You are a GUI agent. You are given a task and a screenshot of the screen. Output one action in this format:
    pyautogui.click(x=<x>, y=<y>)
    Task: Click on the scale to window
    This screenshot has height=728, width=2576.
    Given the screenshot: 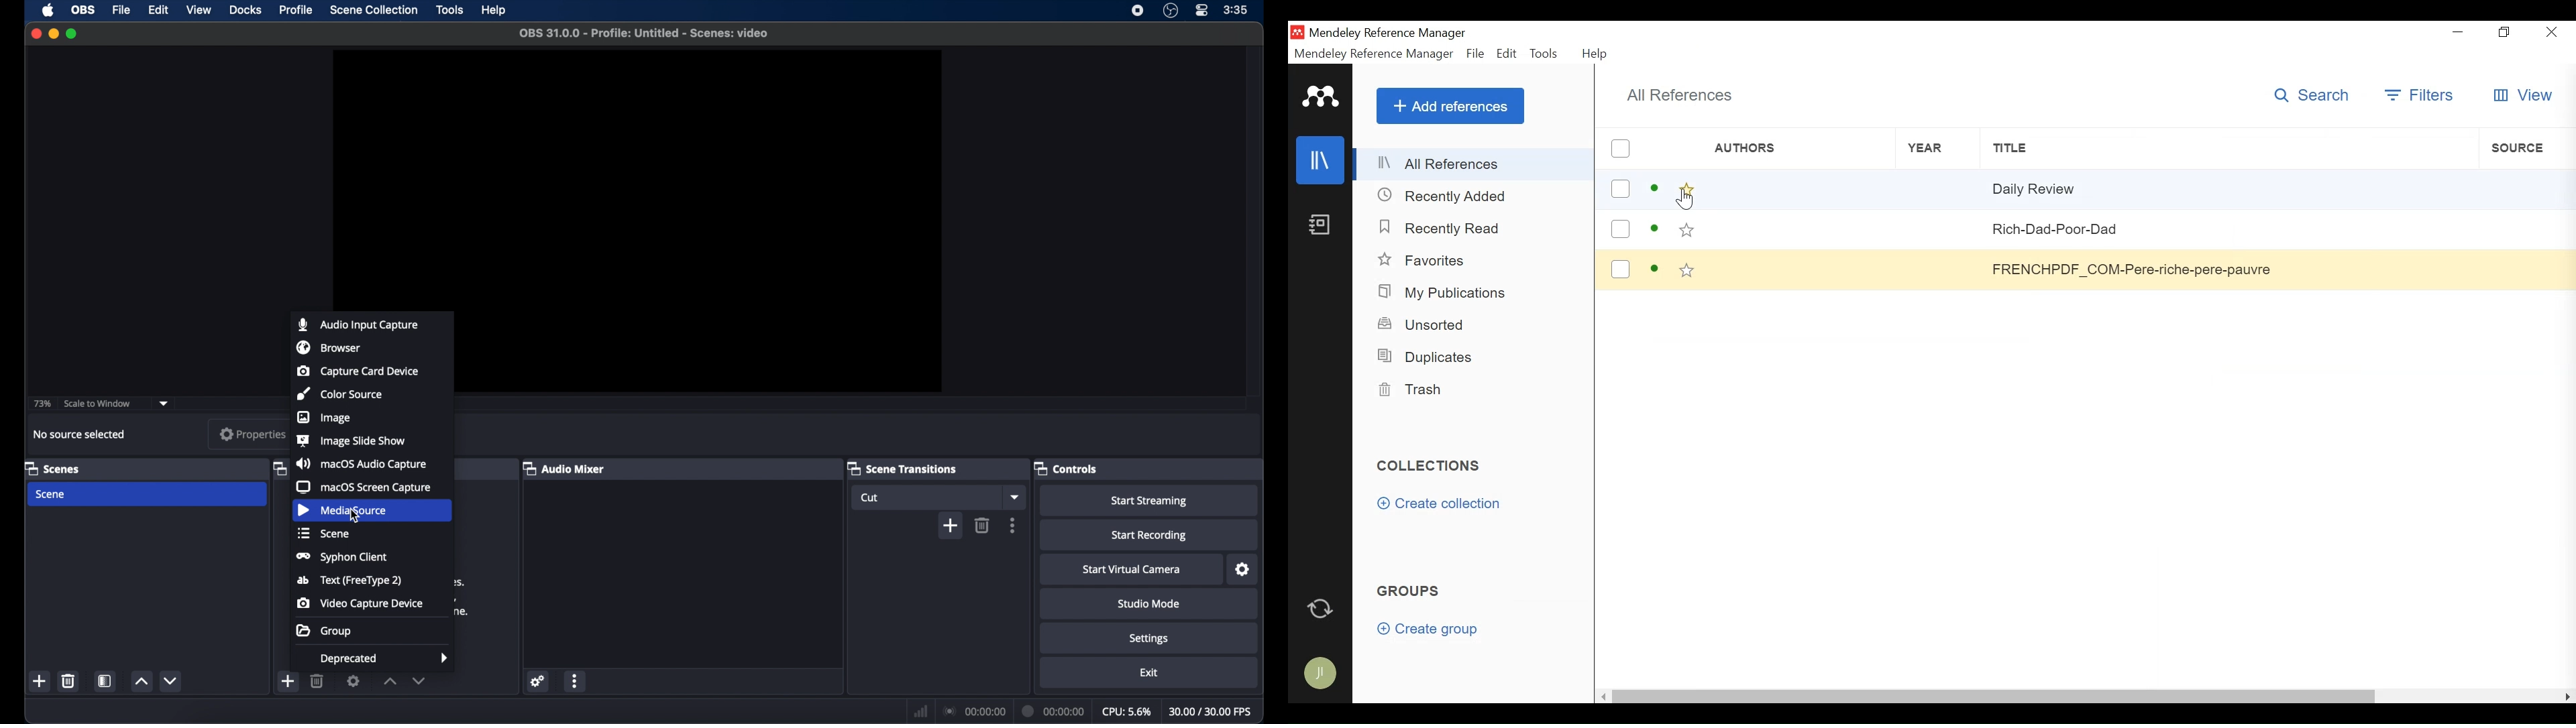 What is the action you would take?
    pyautogui.click(x=97, y=403)
    